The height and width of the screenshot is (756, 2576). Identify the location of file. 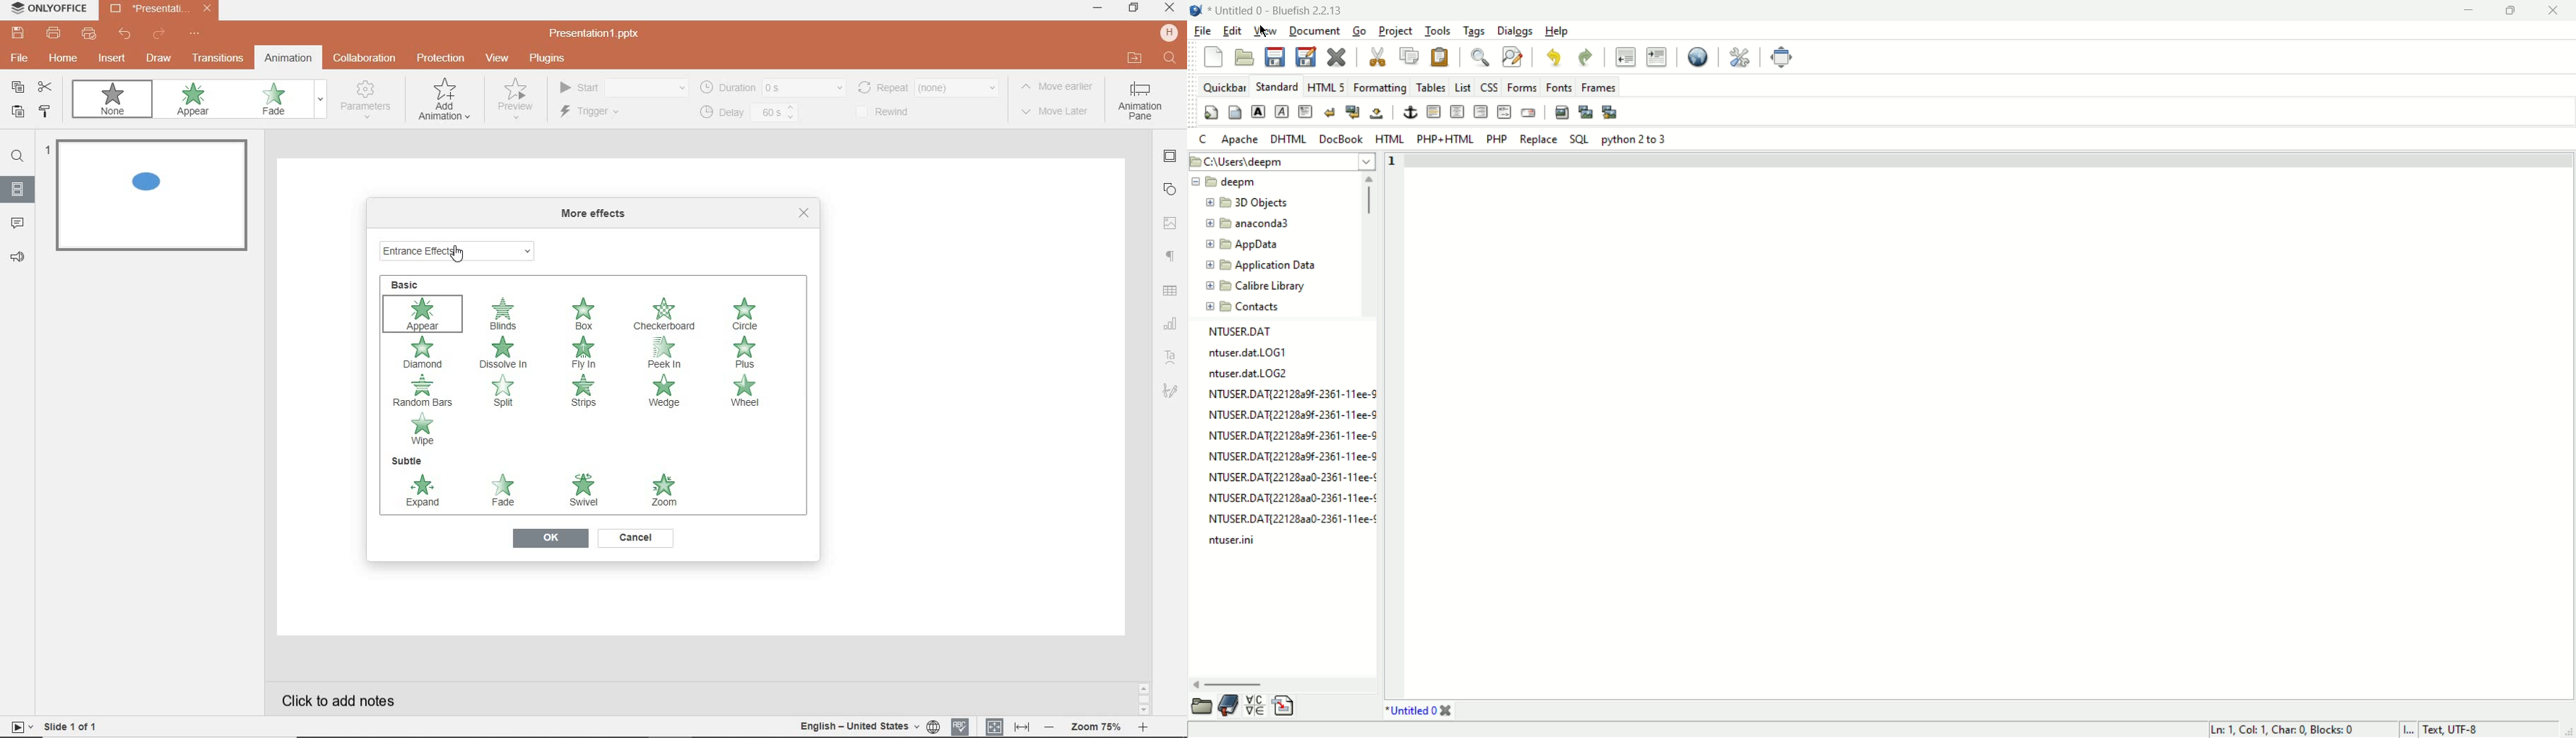
(1204, 31).